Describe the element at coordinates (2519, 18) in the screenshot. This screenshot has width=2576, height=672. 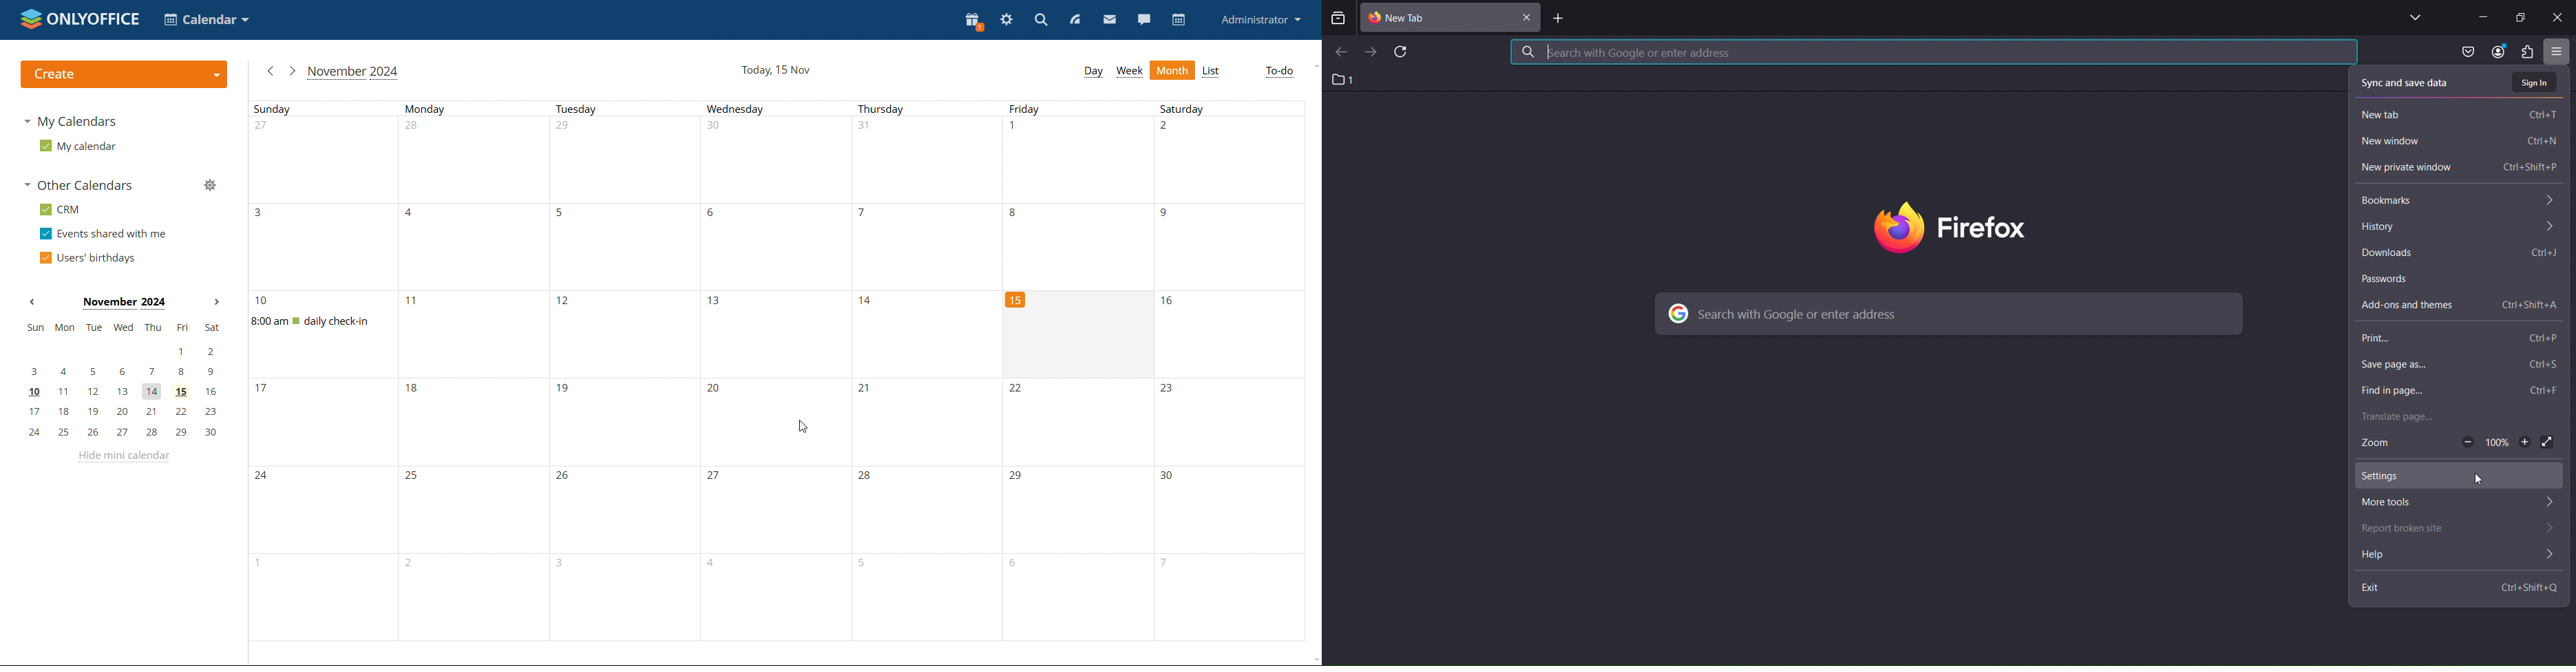
I see `restore down` at that location.